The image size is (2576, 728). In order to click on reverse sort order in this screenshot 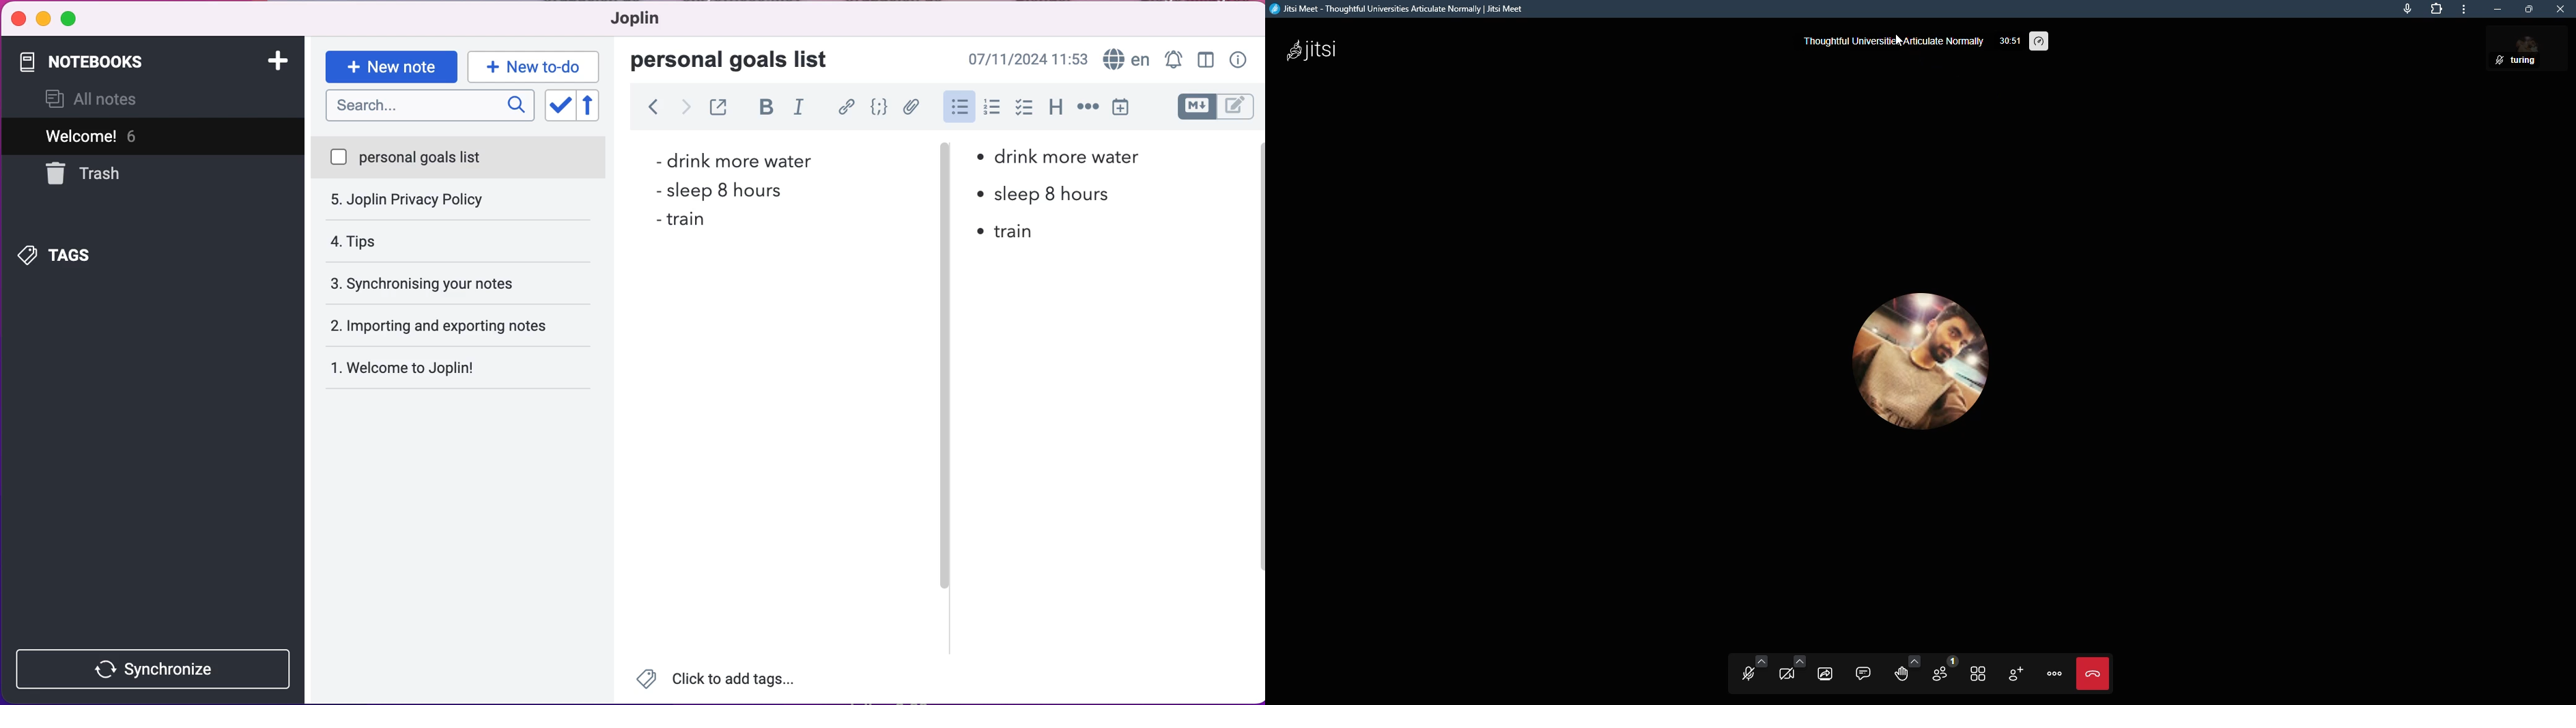, I will do `click(596, 106)`.